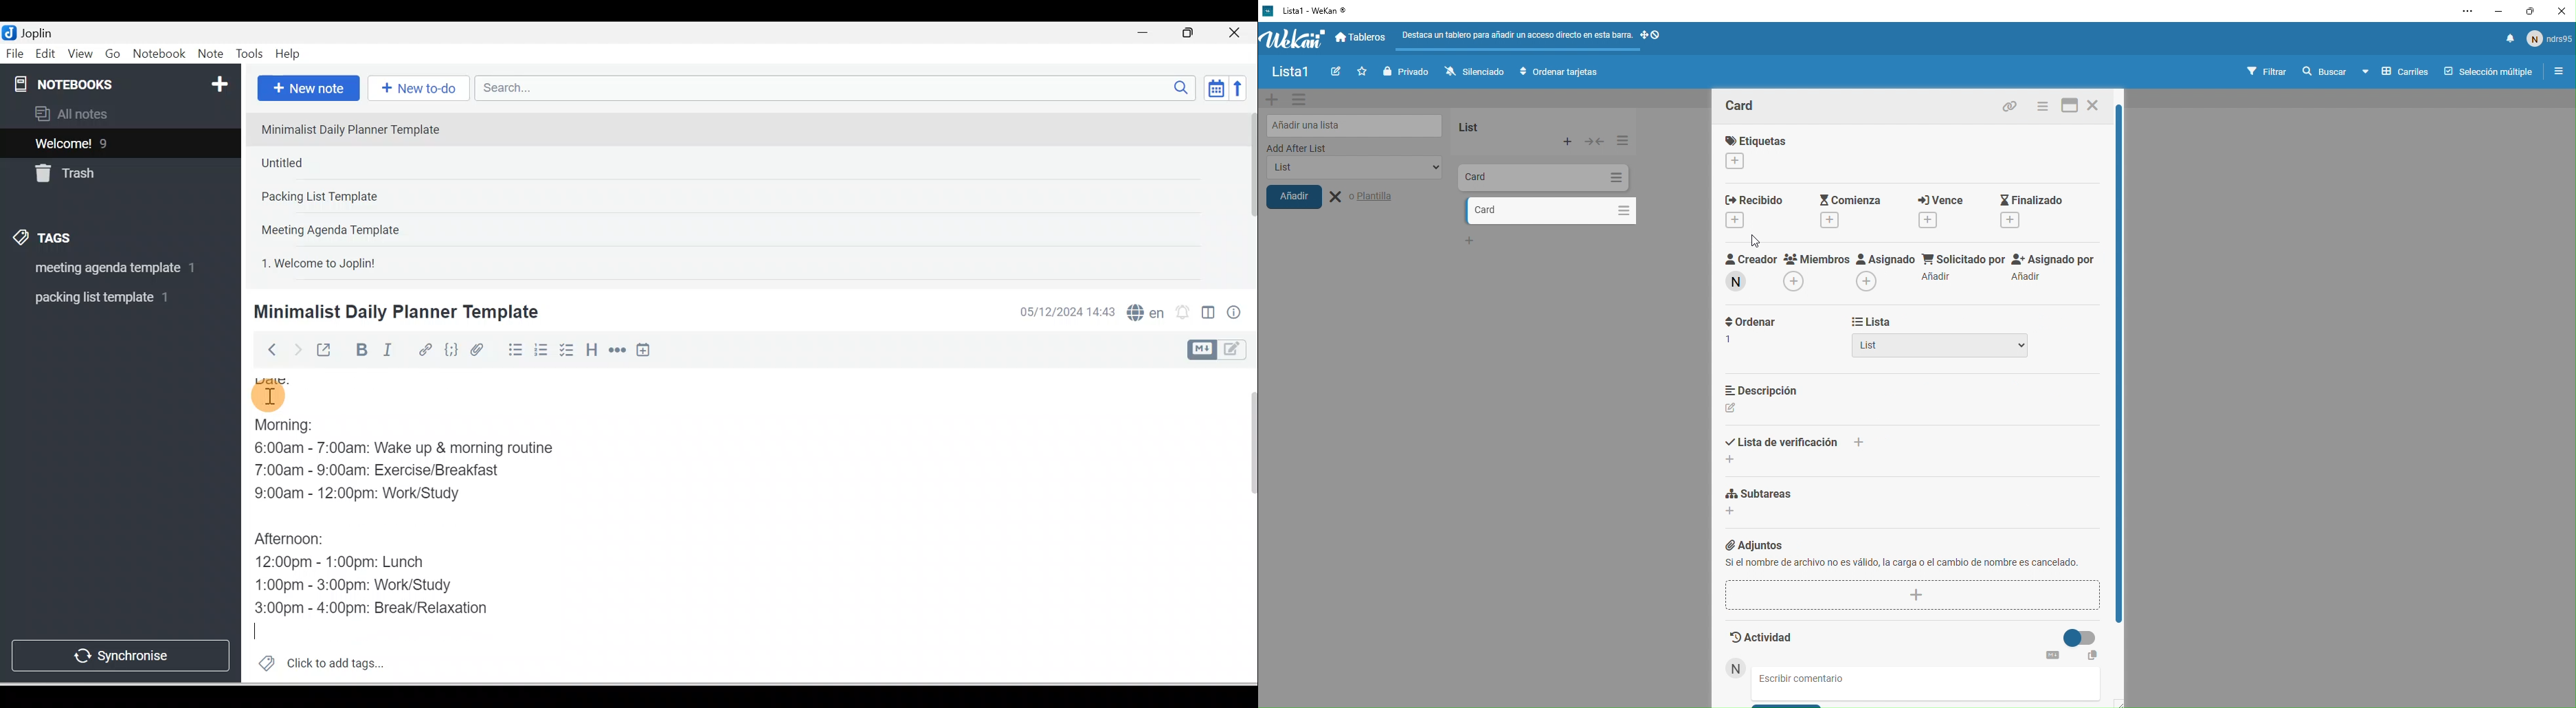 Image resolution: width=2576 pixels, height=728 pixels. What do you see at coordinates (119, 113) in the screenshot?
I see `All notes` at bounding box center [119, 113].